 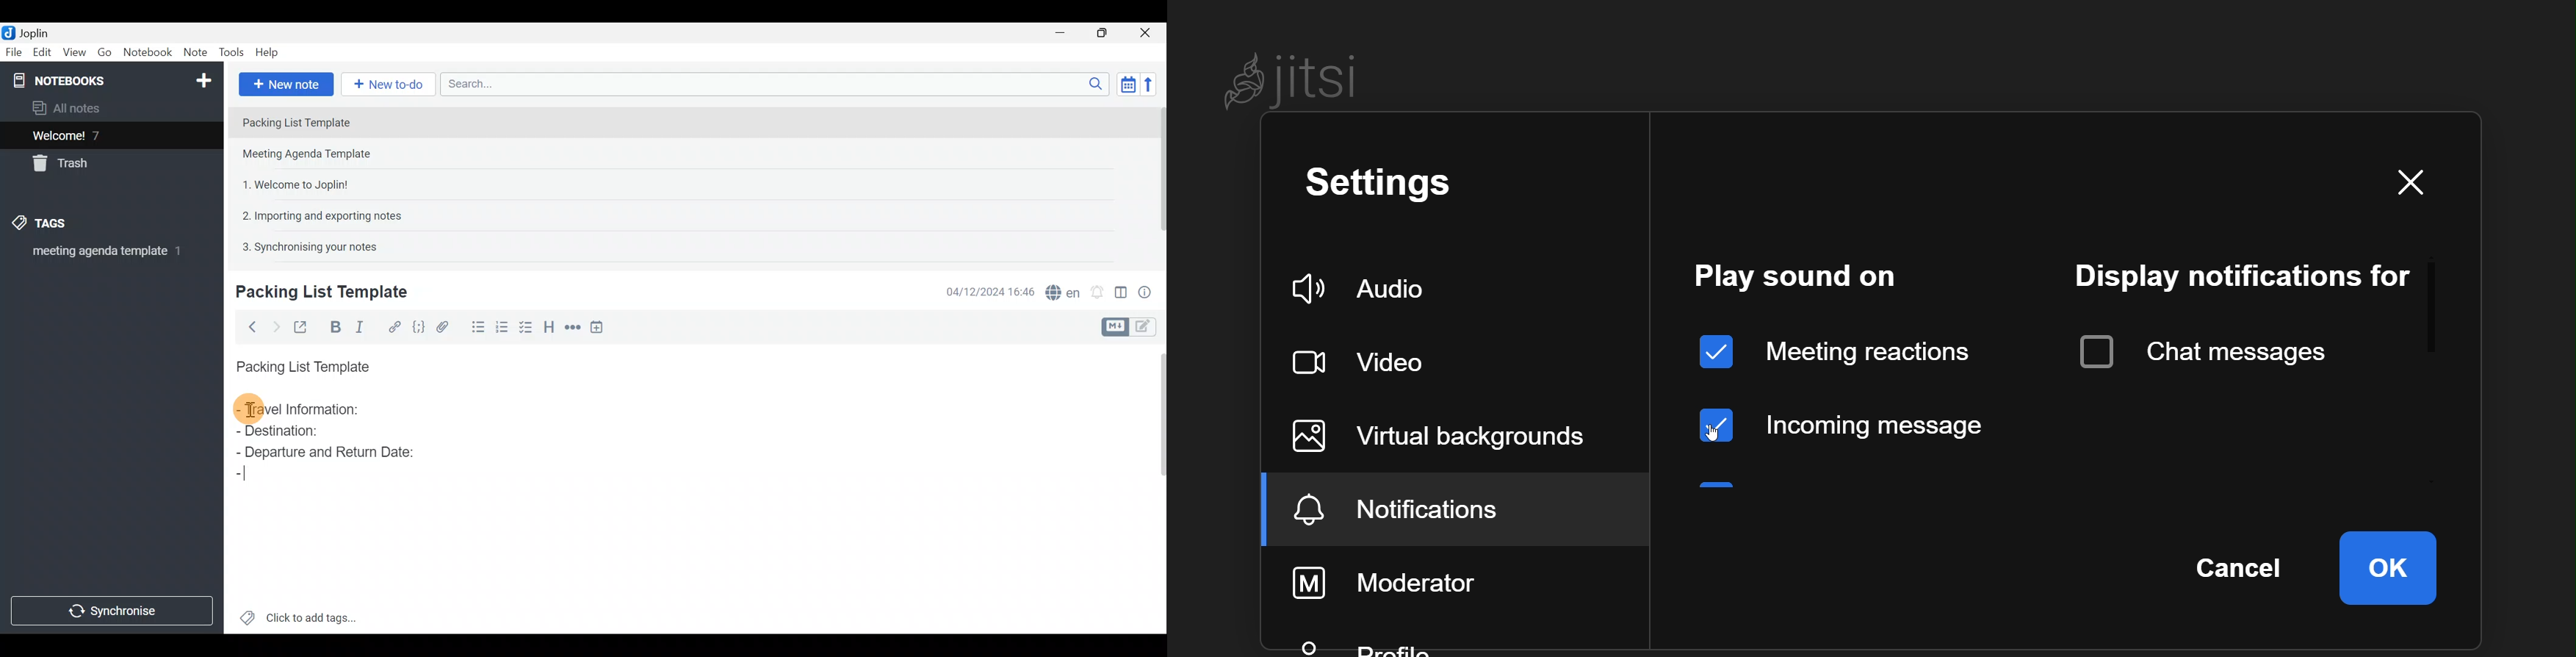 I want to click on Set alarm, so click(x=1097, y=289).